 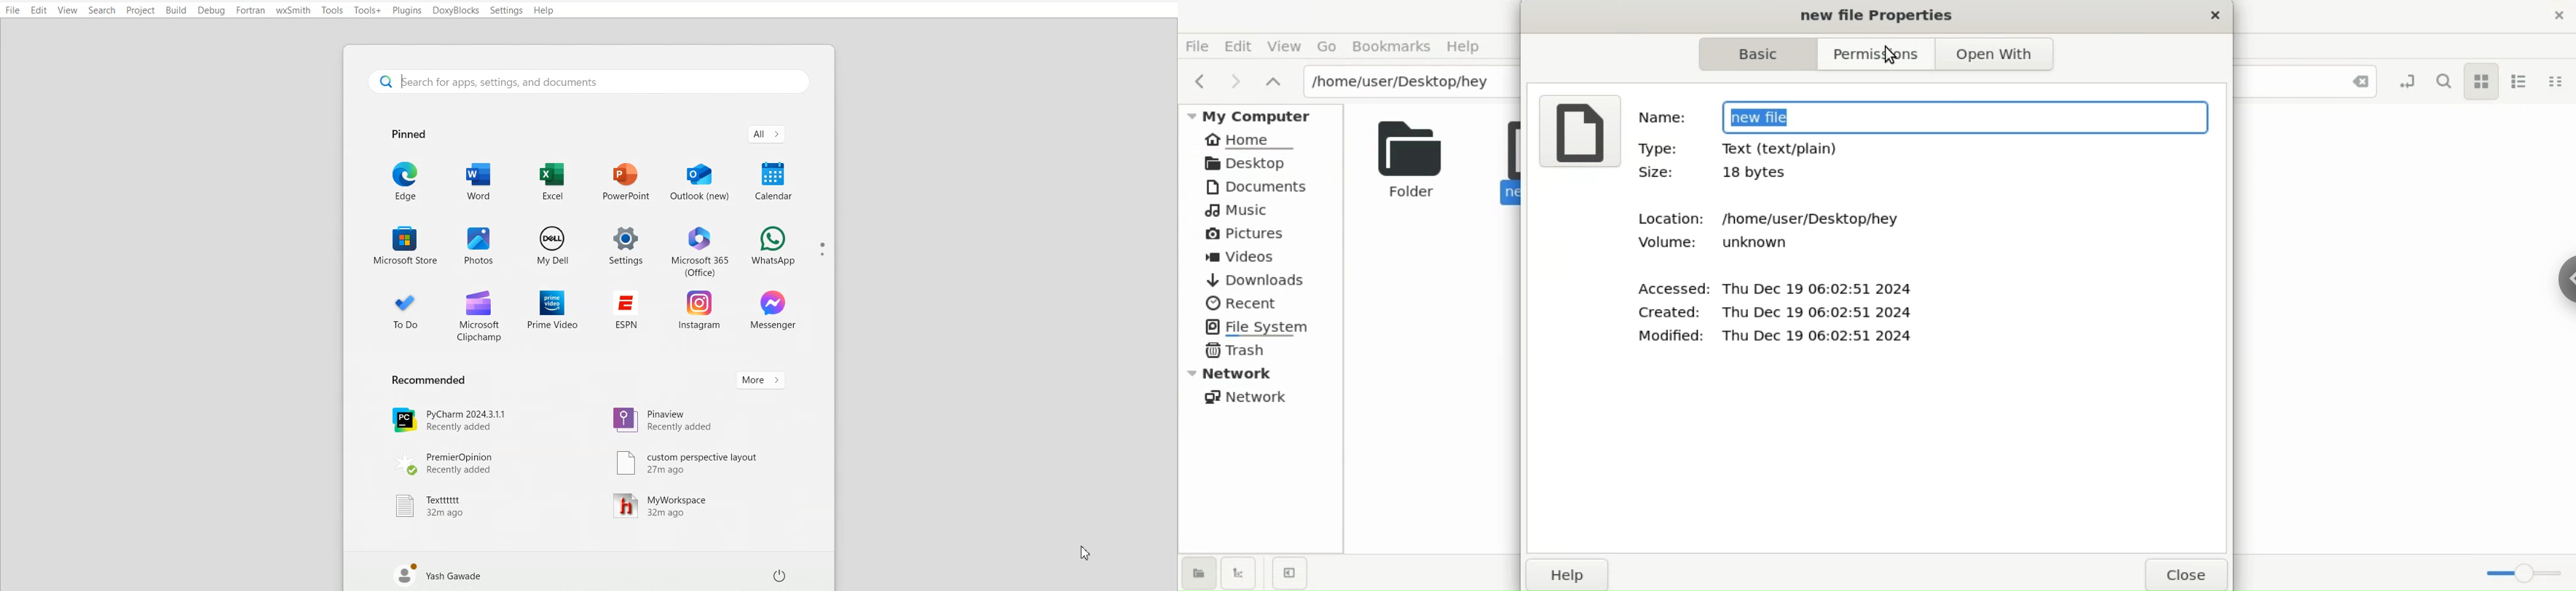 What do you see at coordinates (544, 11) in the screenshot?
I see `Help` at bounding box center [544, 11].